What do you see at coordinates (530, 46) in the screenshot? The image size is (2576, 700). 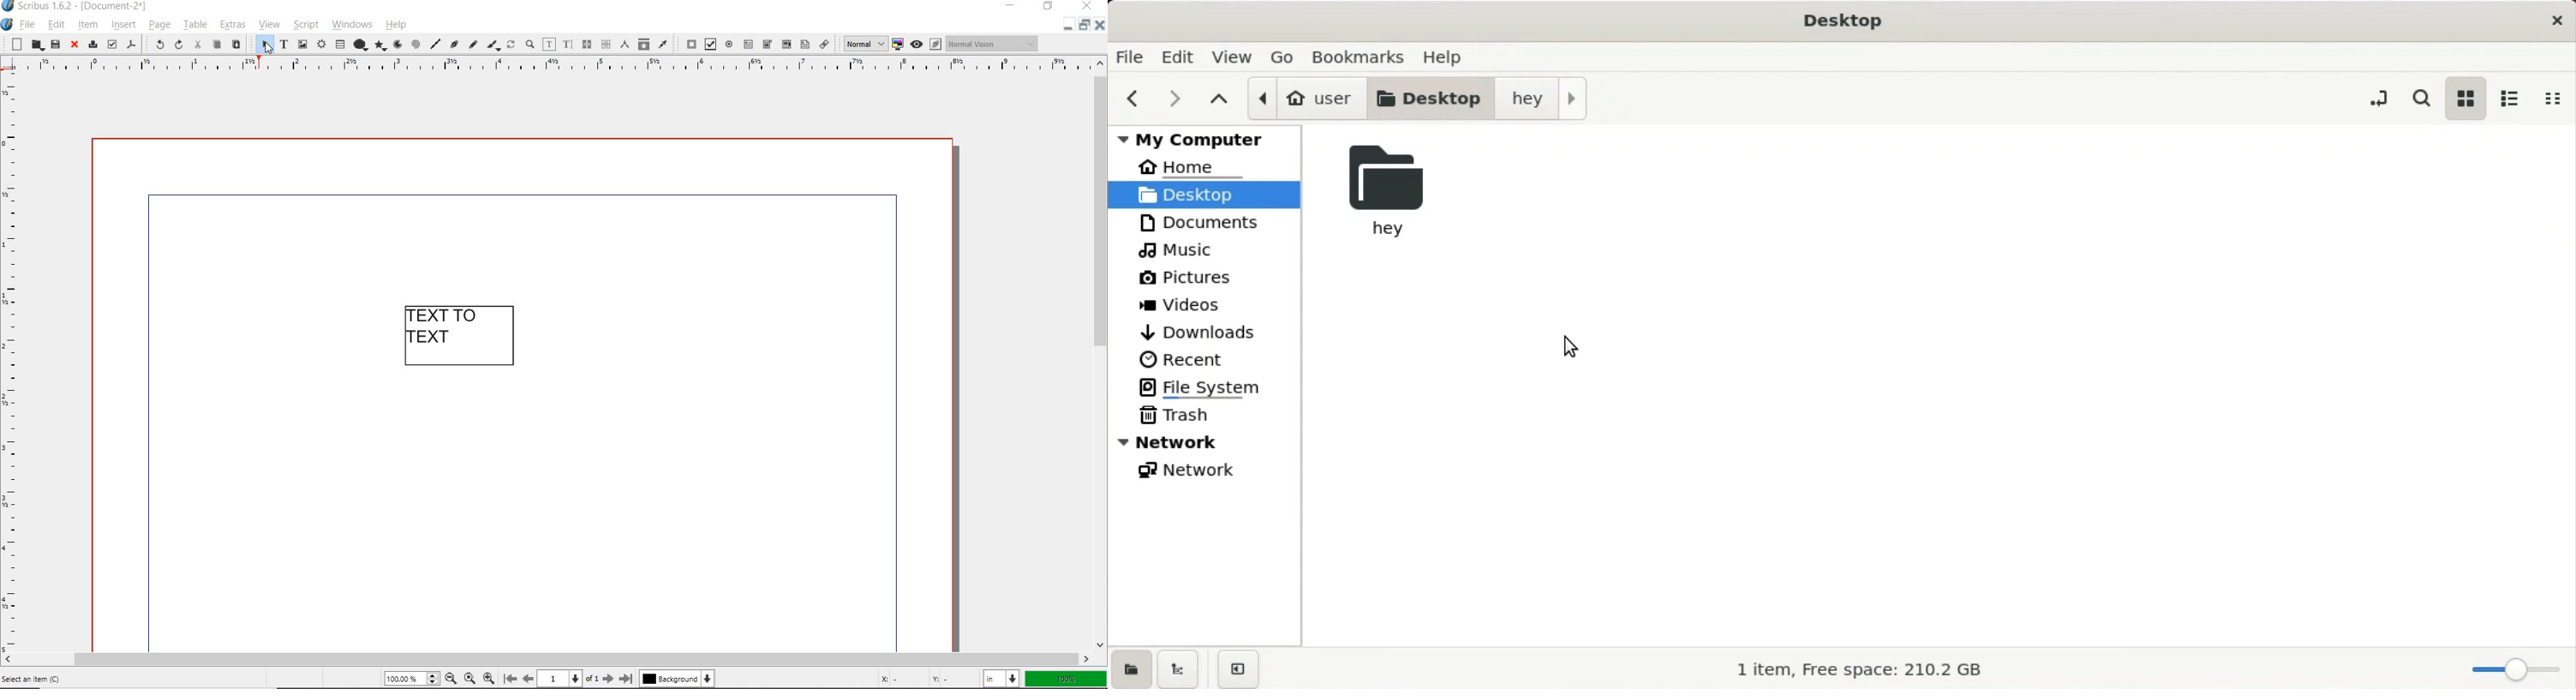 I see `zoom in or zoom out` at bounding box center [530, 46].